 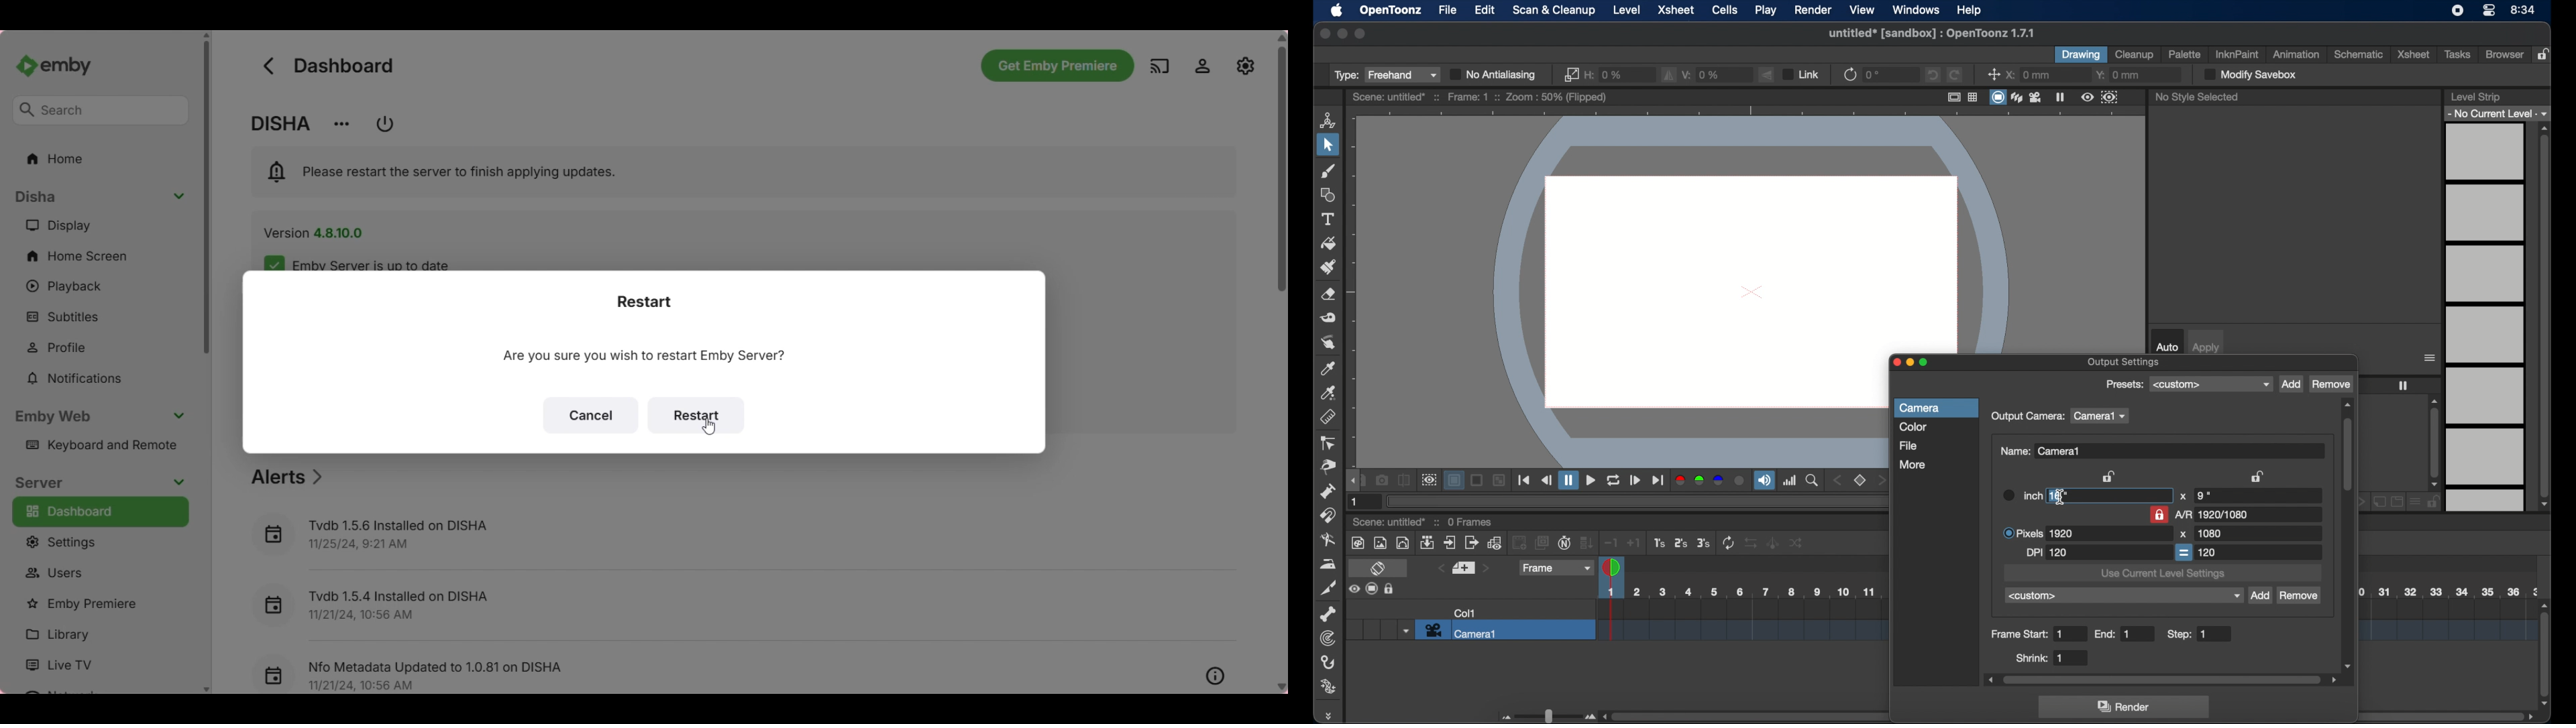 I want to click on Title of current page , so click(x=344, y=65).